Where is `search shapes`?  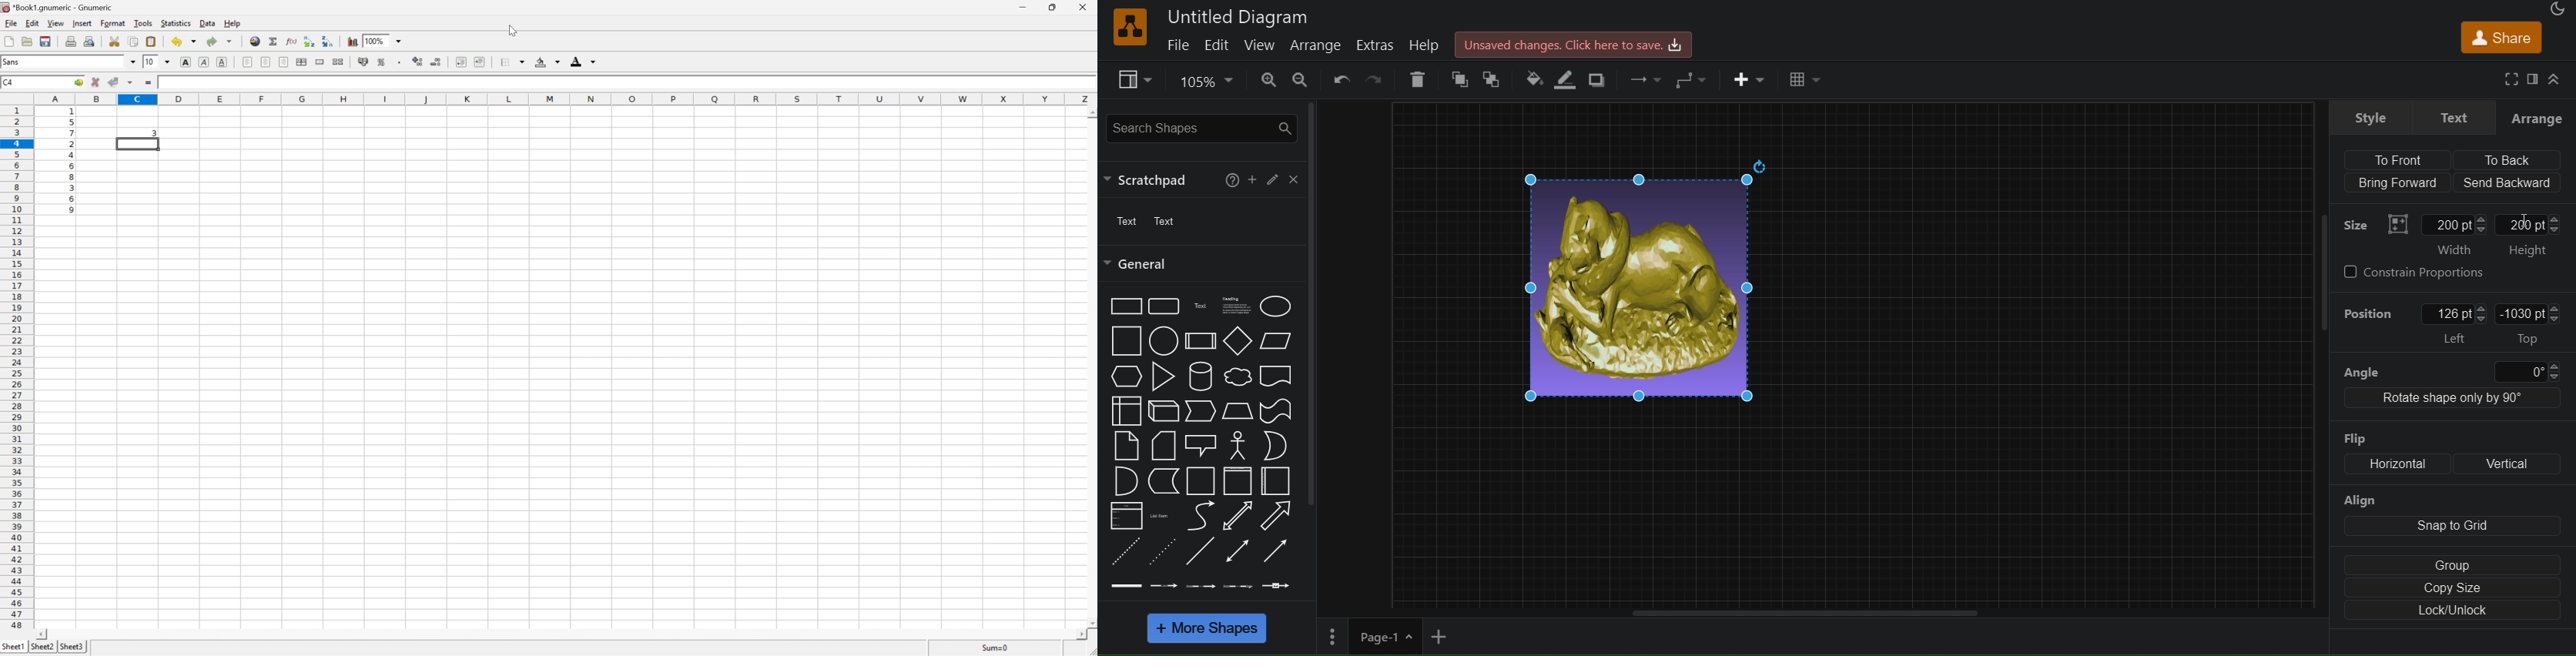 search shapes is located at coordinates (1199, 129).